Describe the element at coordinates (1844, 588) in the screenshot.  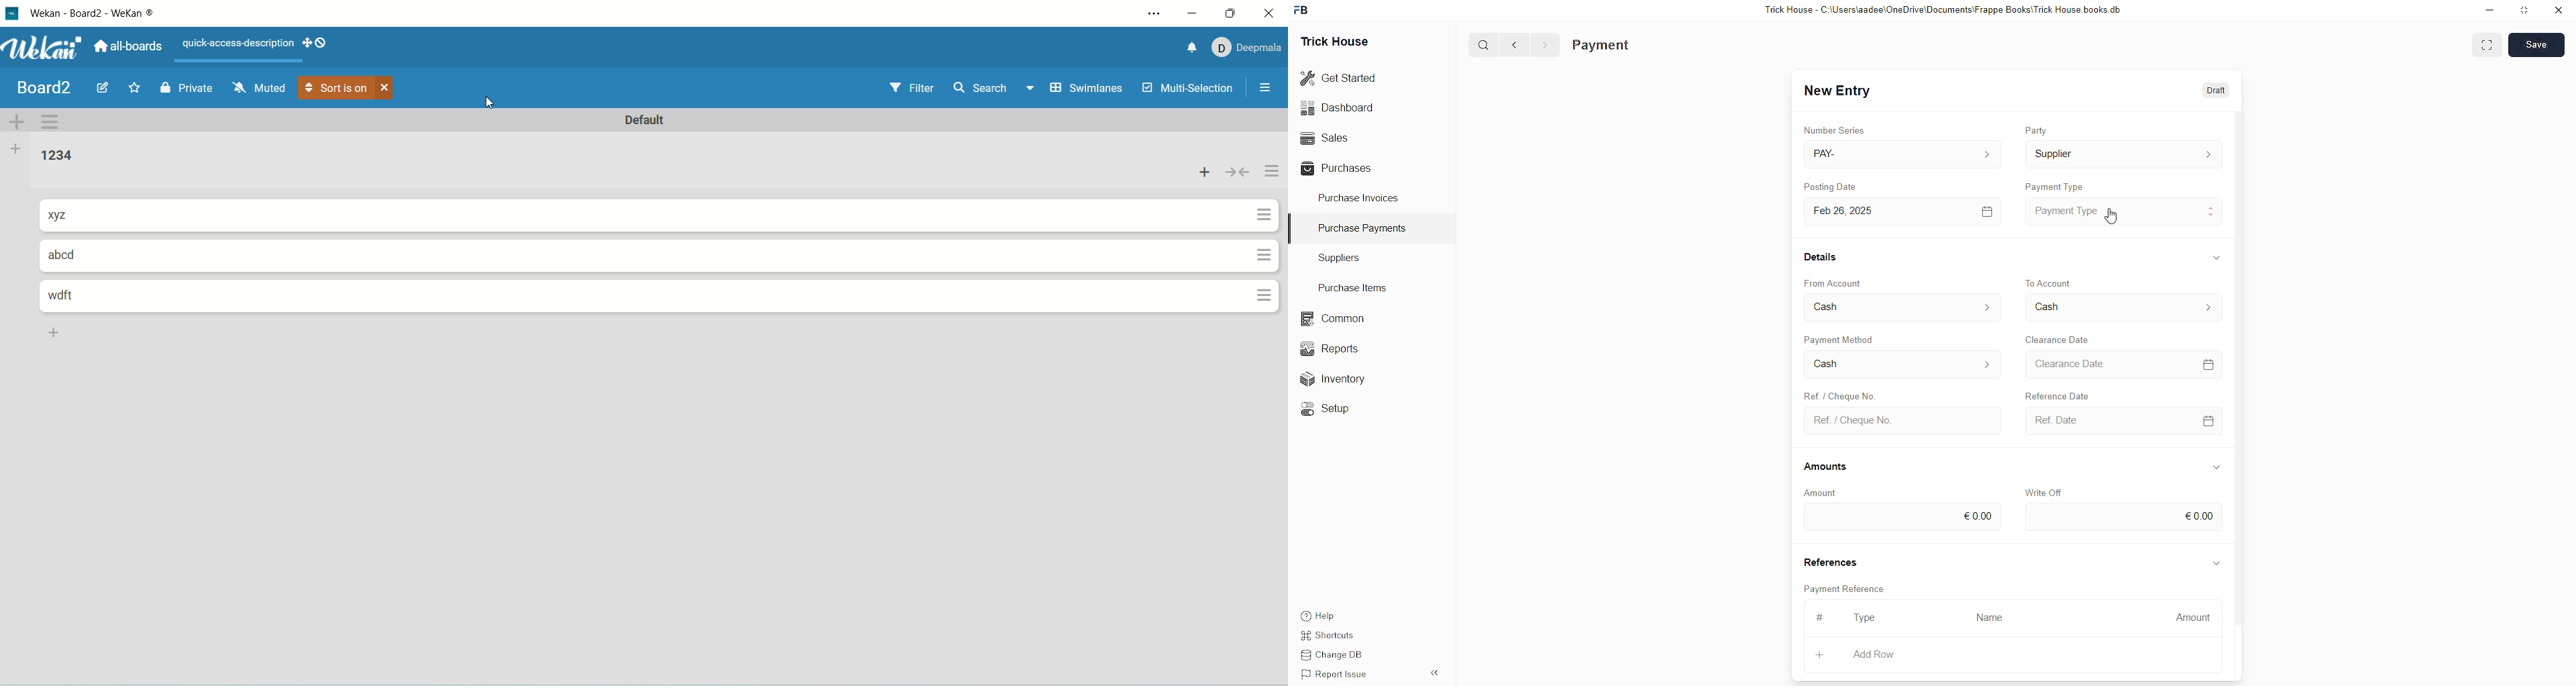
I see `Payment Reference` at that location.